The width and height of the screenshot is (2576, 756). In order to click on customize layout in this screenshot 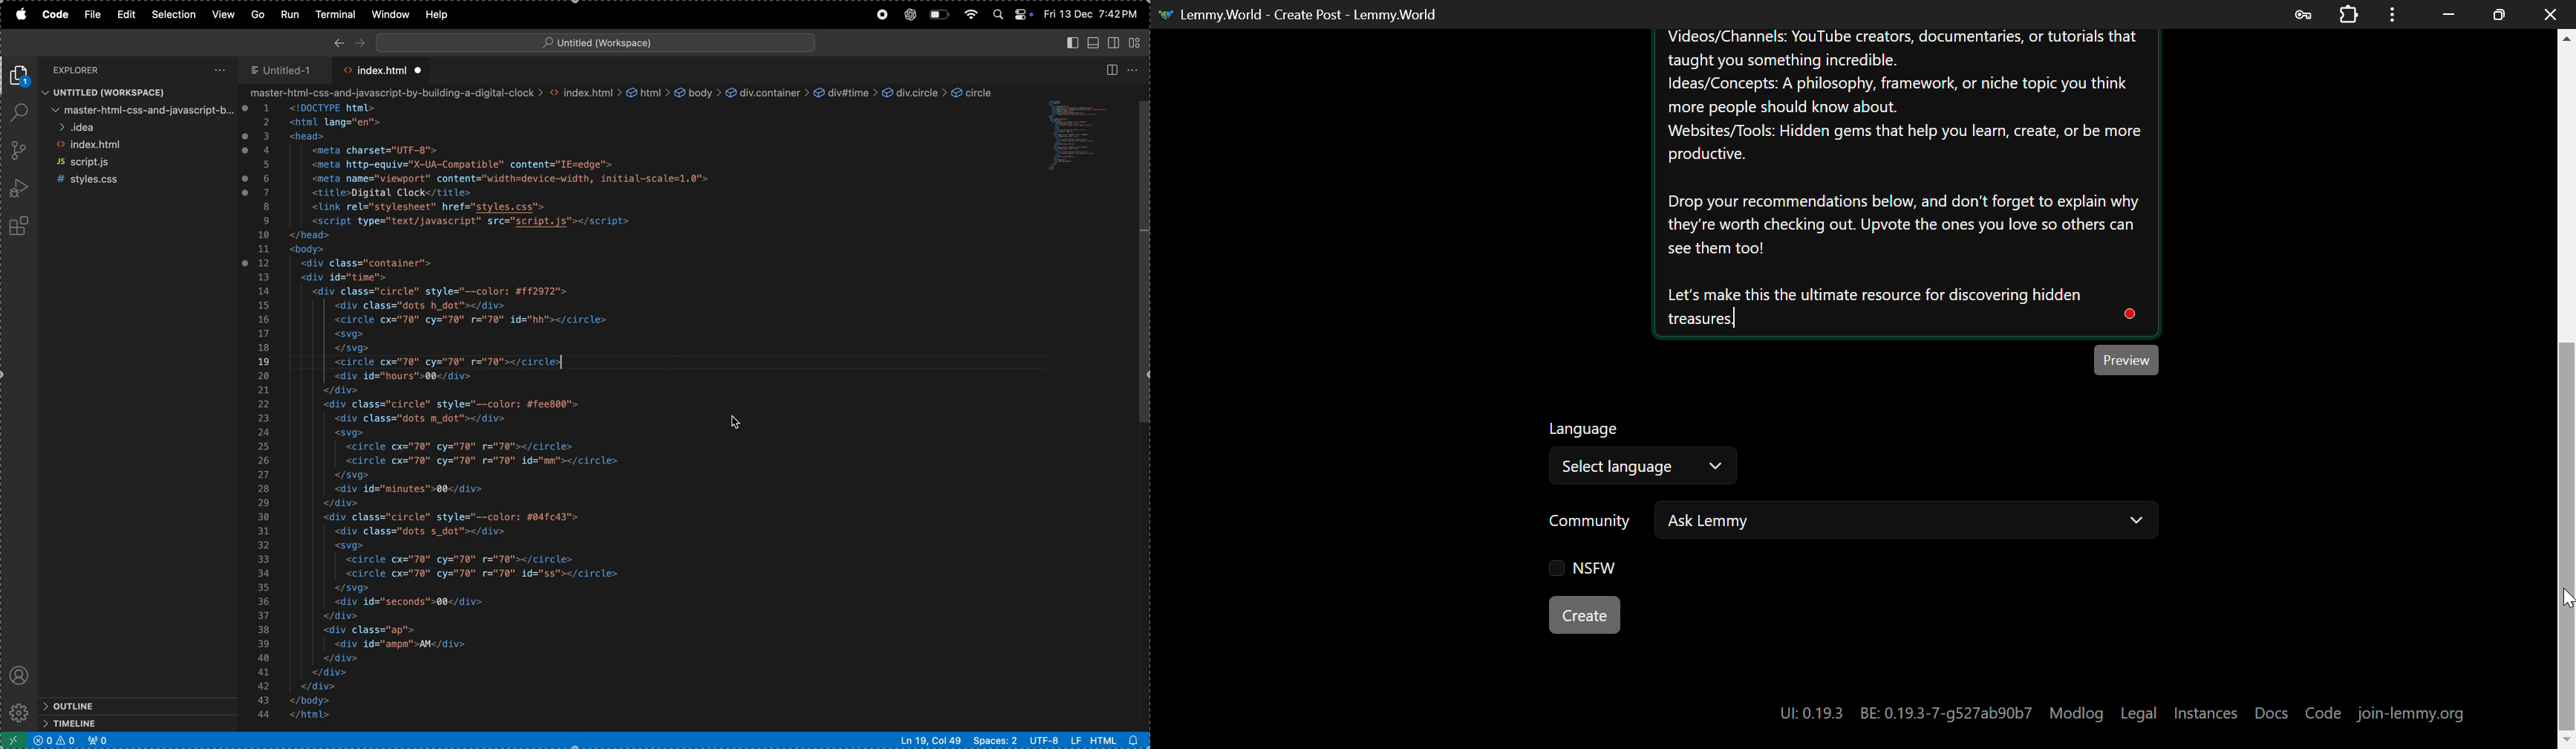, I will do `click(1139, 41)`.